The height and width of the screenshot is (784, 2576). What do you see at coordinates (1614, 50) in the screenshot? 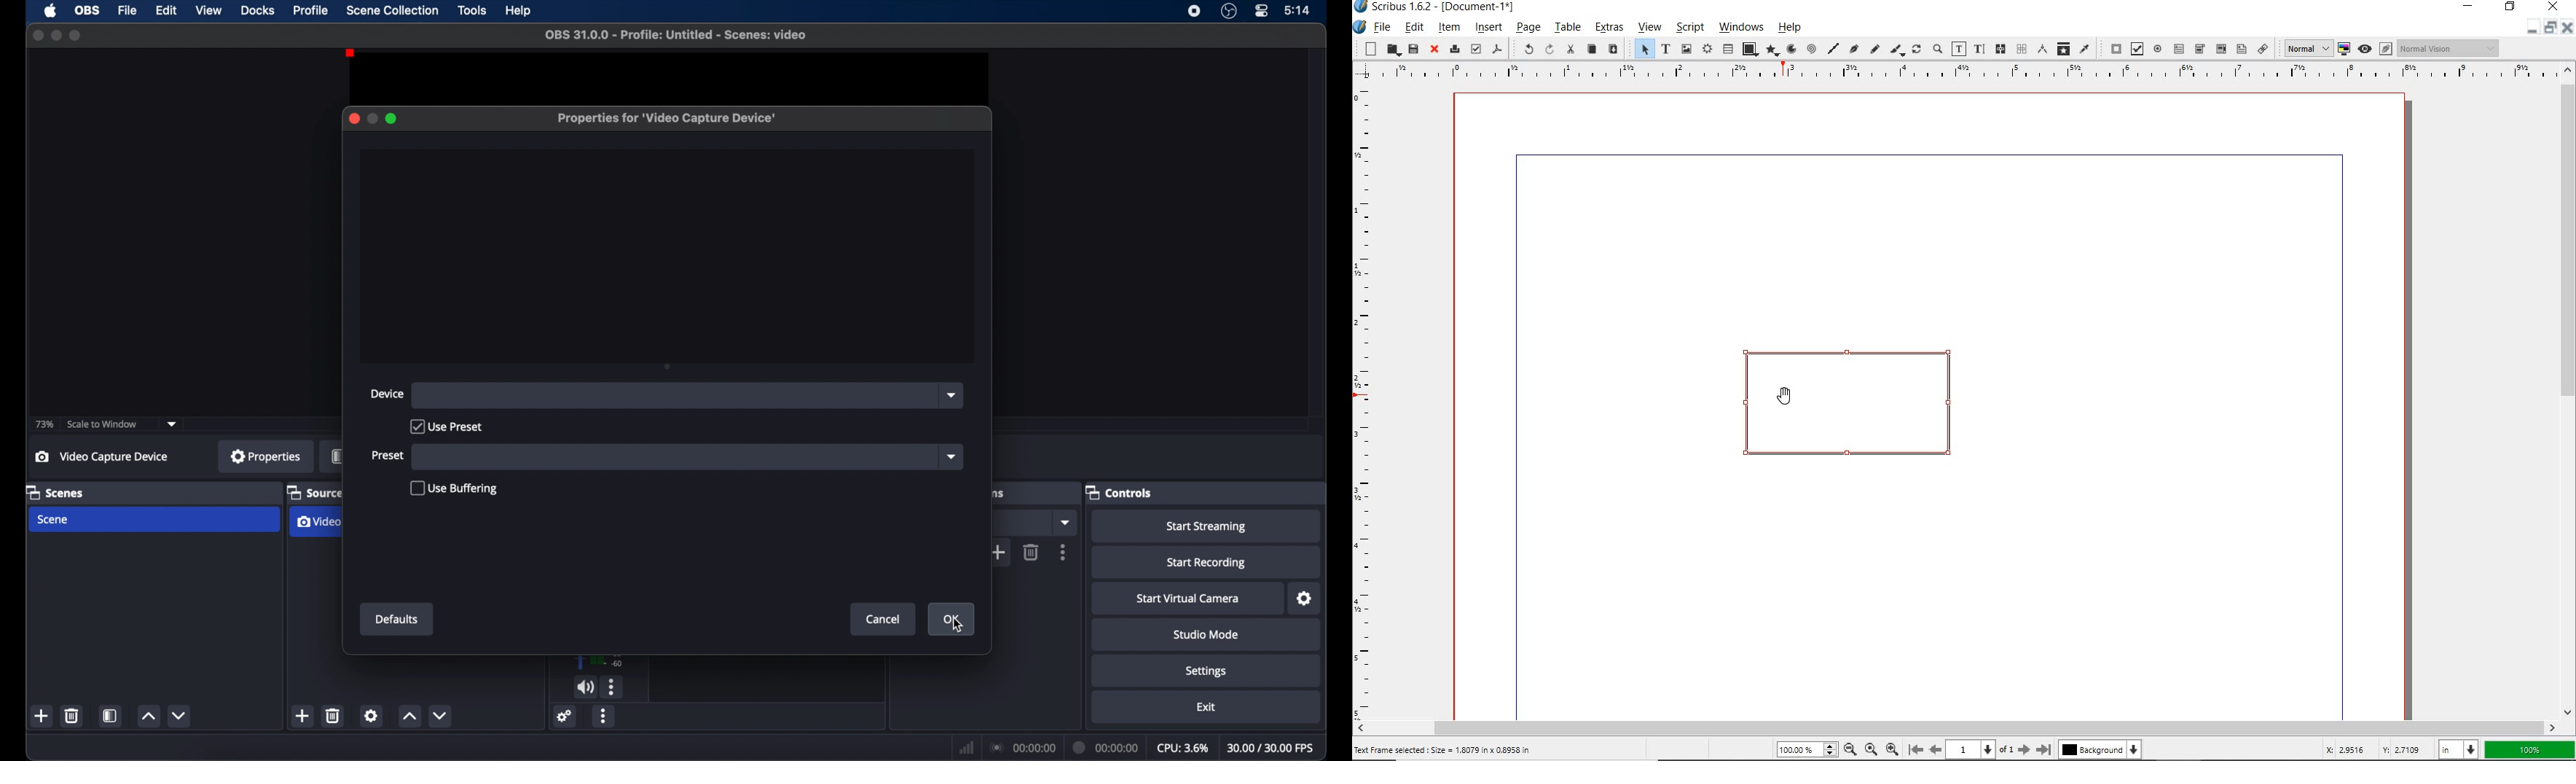
I see `paste` at bounding box center [1614, 50].